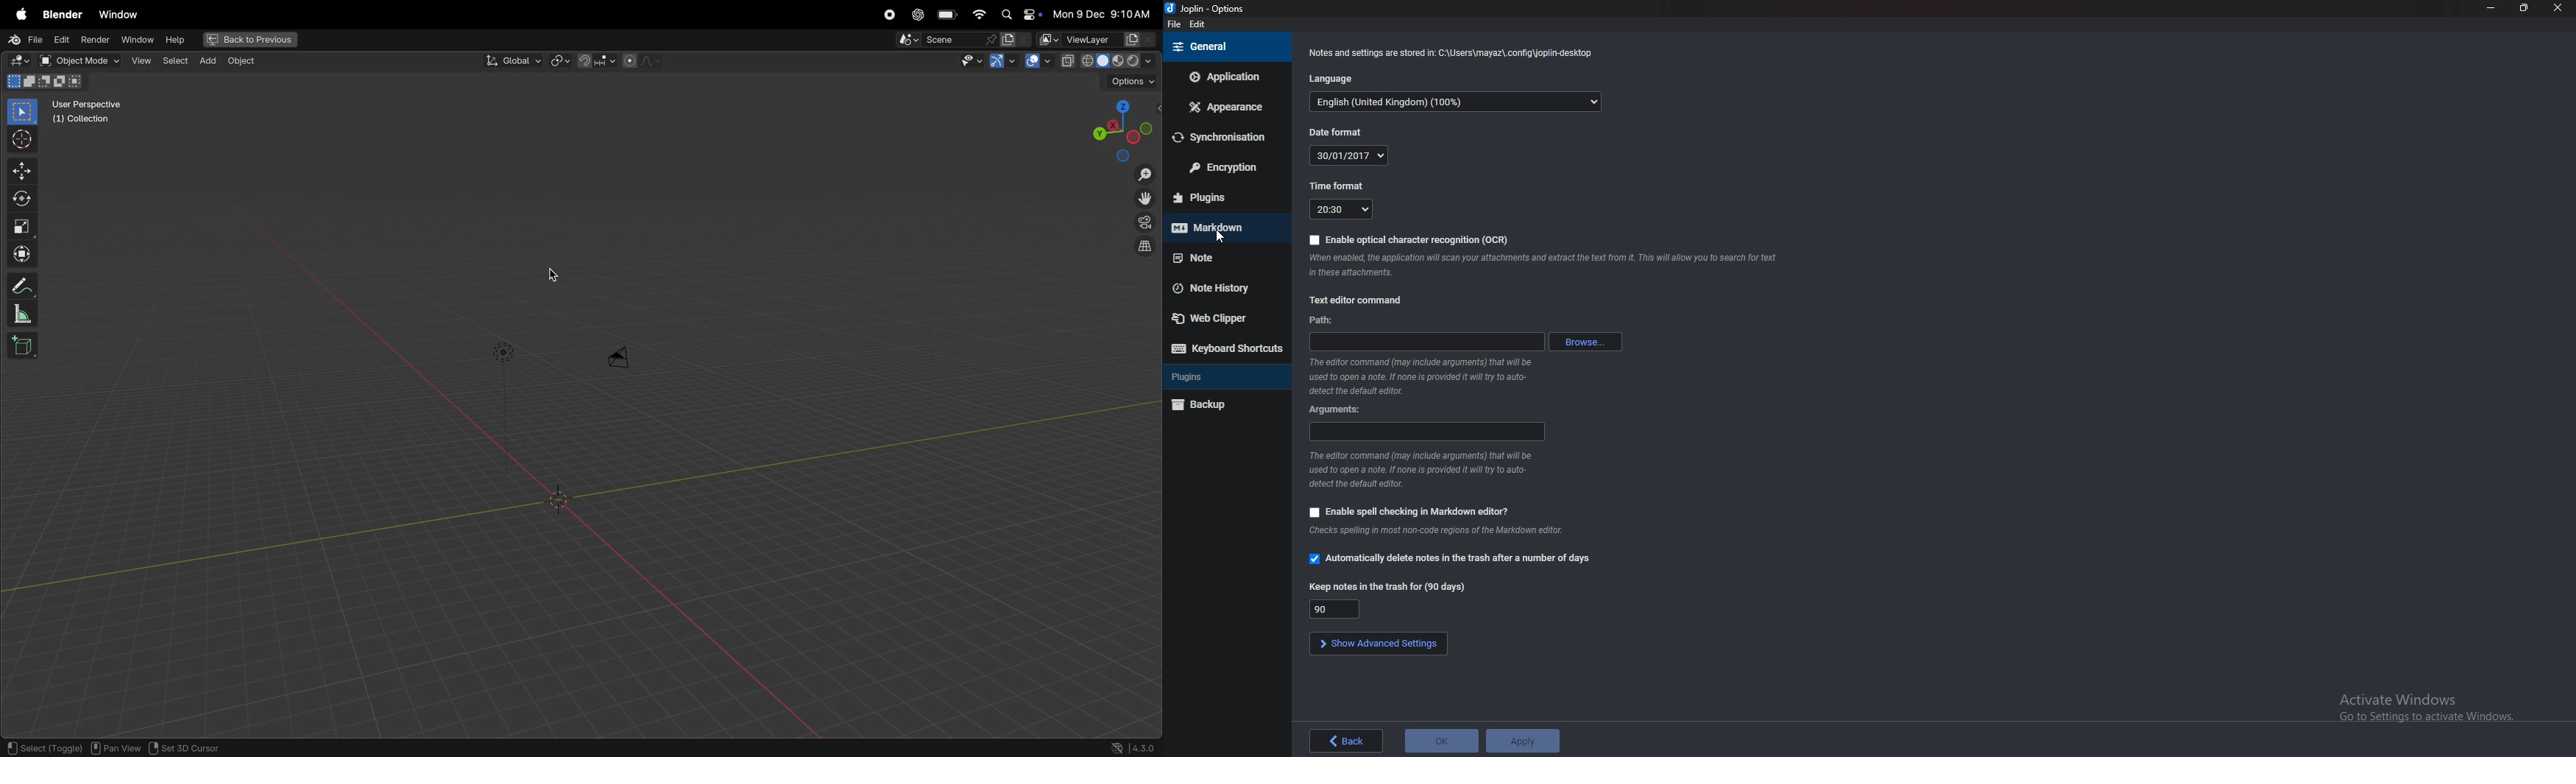 Image resolution: width=2576 pixels, height=784 pixels. Describe the element at coordinates (1323, 320) in the screenshot. I see `path` at that location.